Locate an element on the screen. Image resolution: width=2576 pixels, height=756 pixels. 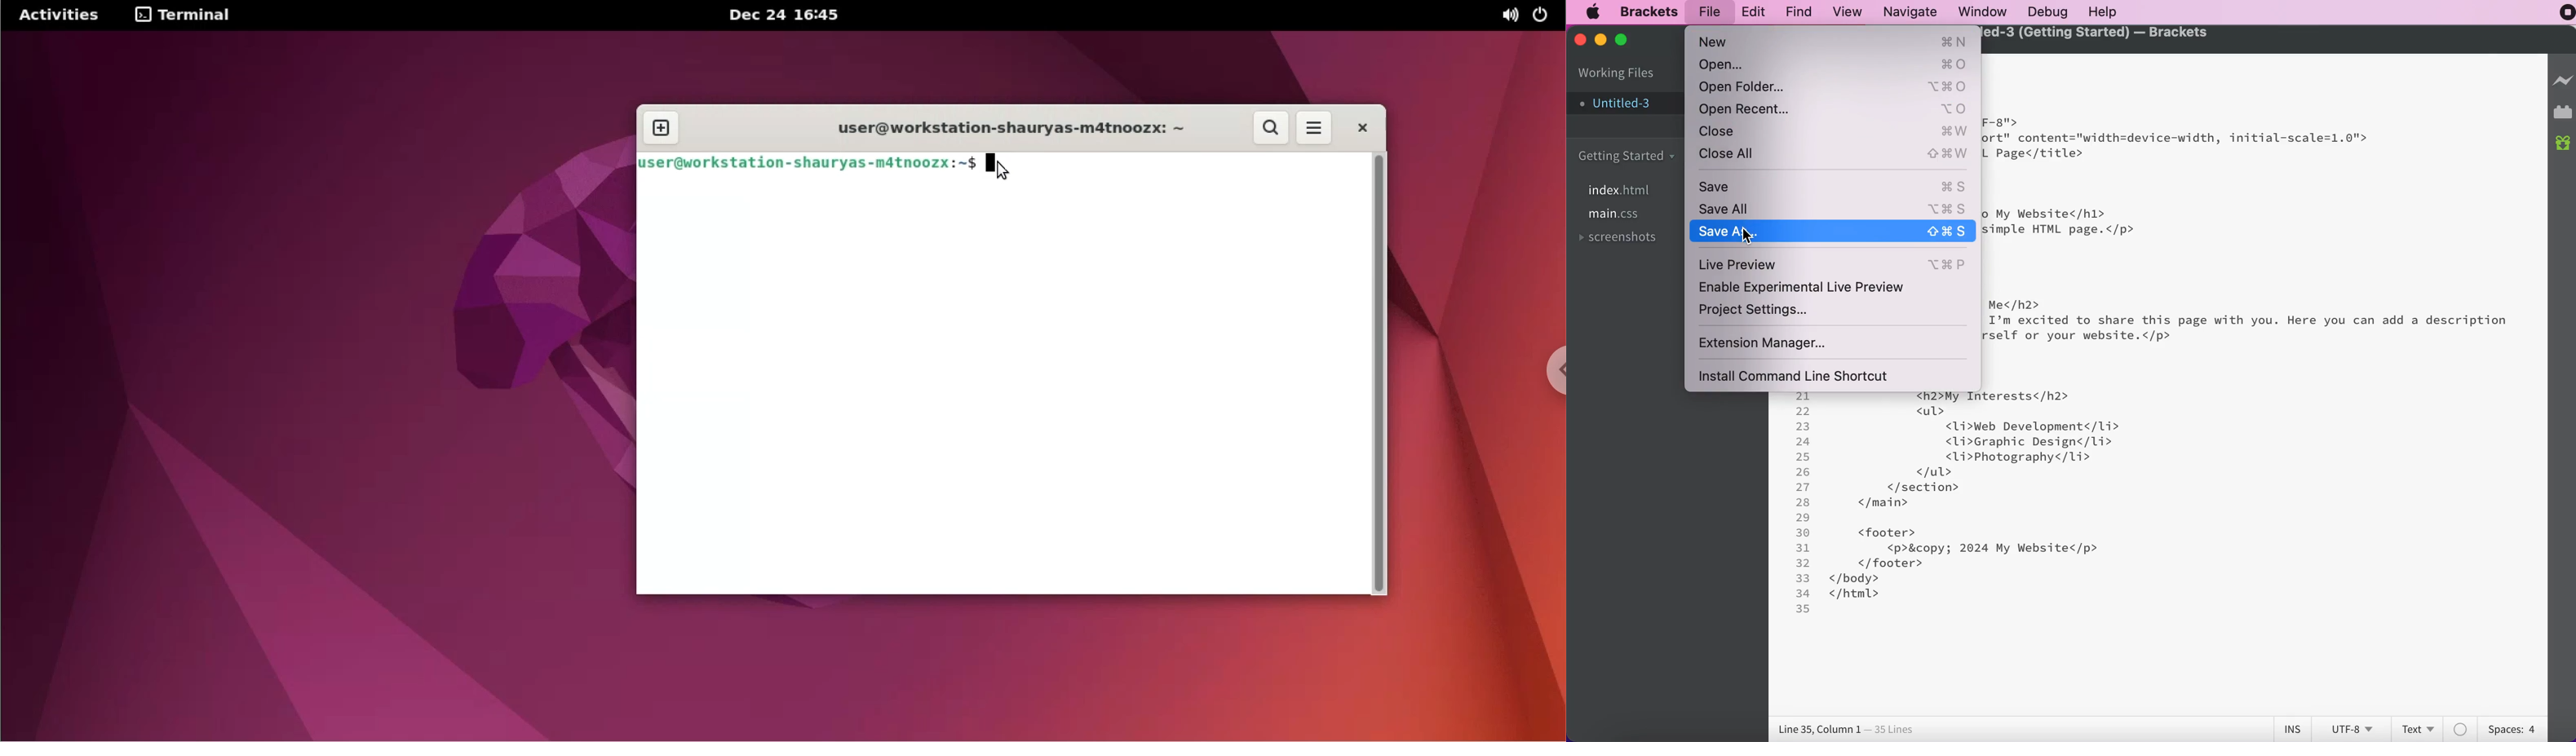
live preview is located at coordinates (1836, 263).